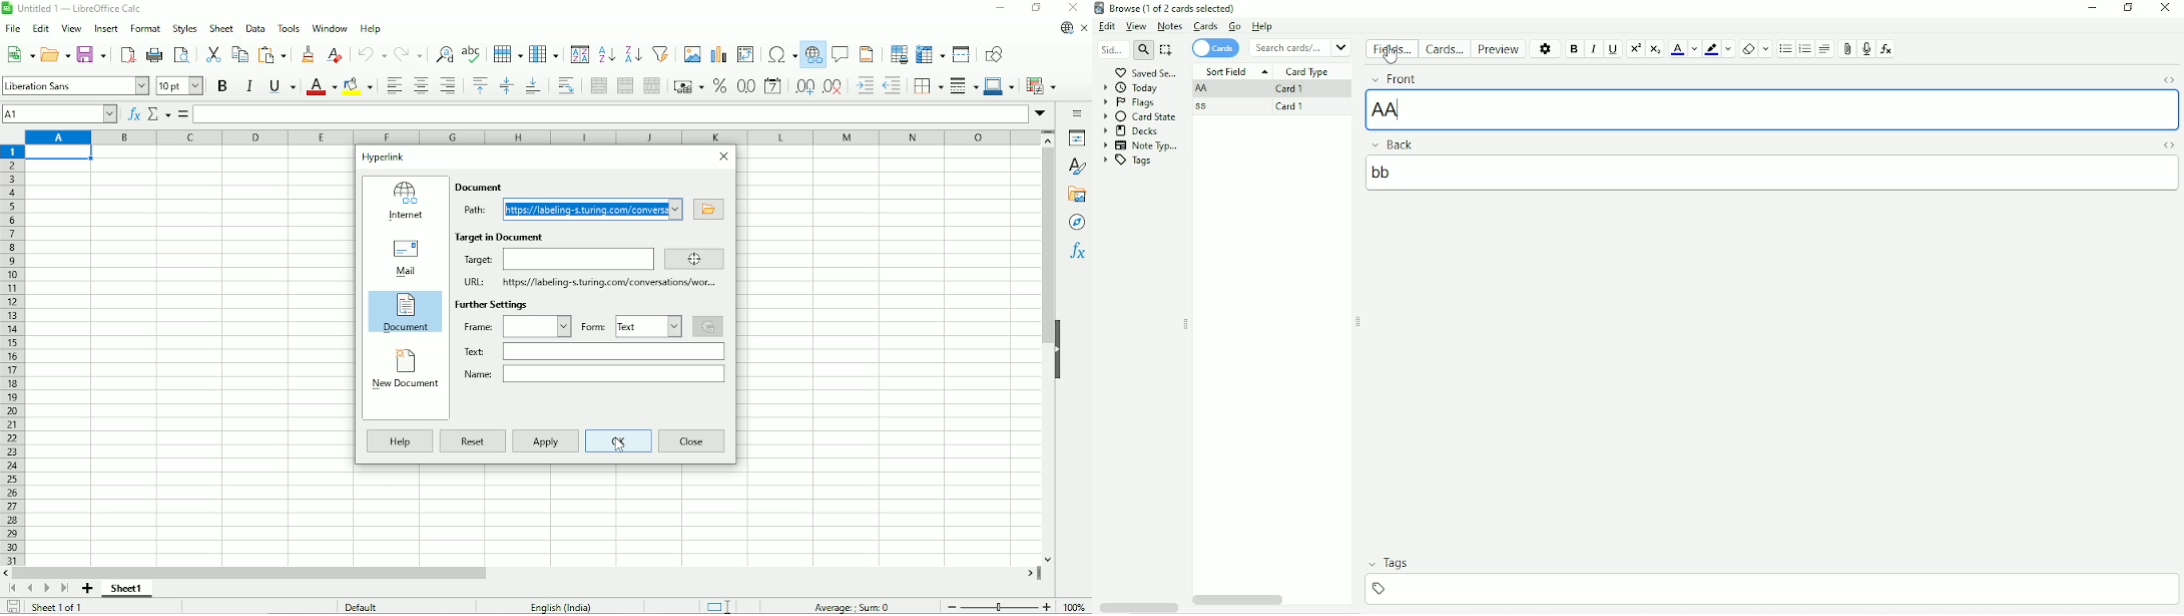 The image size is (2184, 616). Describe the element at coordinates (1061, 347) in the screenshot. I see `Hide` at that location.